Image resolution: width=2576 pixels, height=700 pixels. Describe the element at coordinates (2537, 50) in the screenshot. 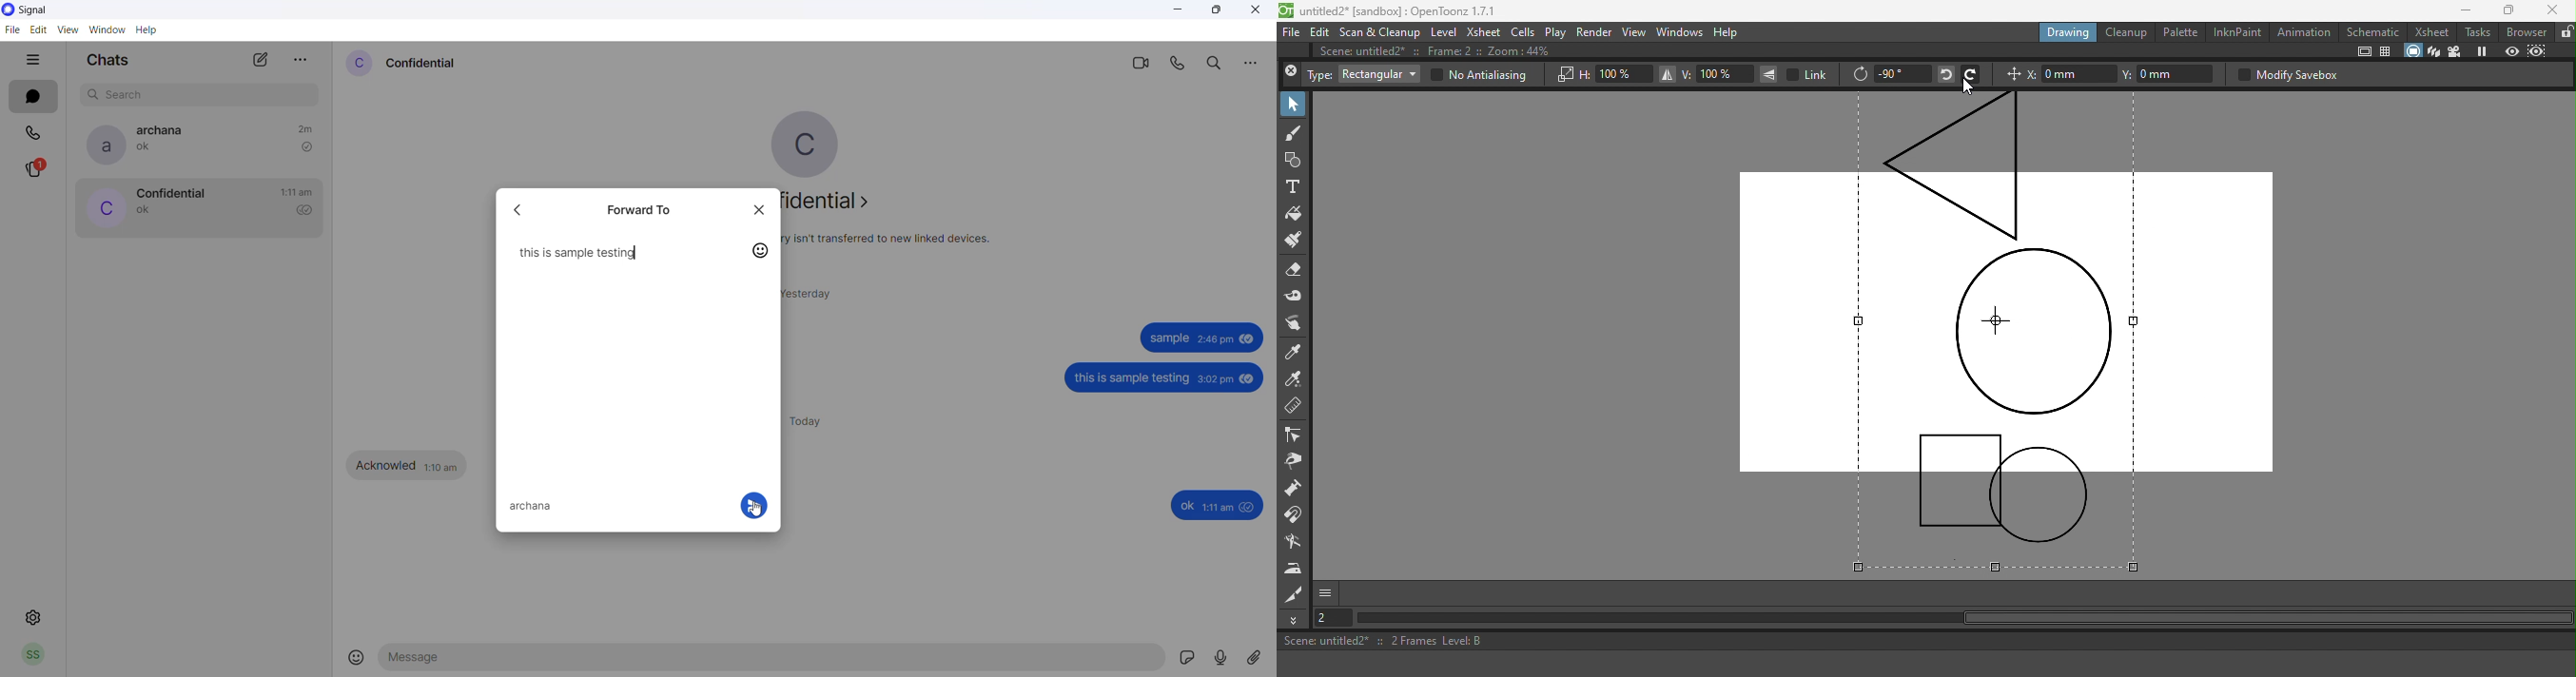

I see `Sub-camera preview` at that location.